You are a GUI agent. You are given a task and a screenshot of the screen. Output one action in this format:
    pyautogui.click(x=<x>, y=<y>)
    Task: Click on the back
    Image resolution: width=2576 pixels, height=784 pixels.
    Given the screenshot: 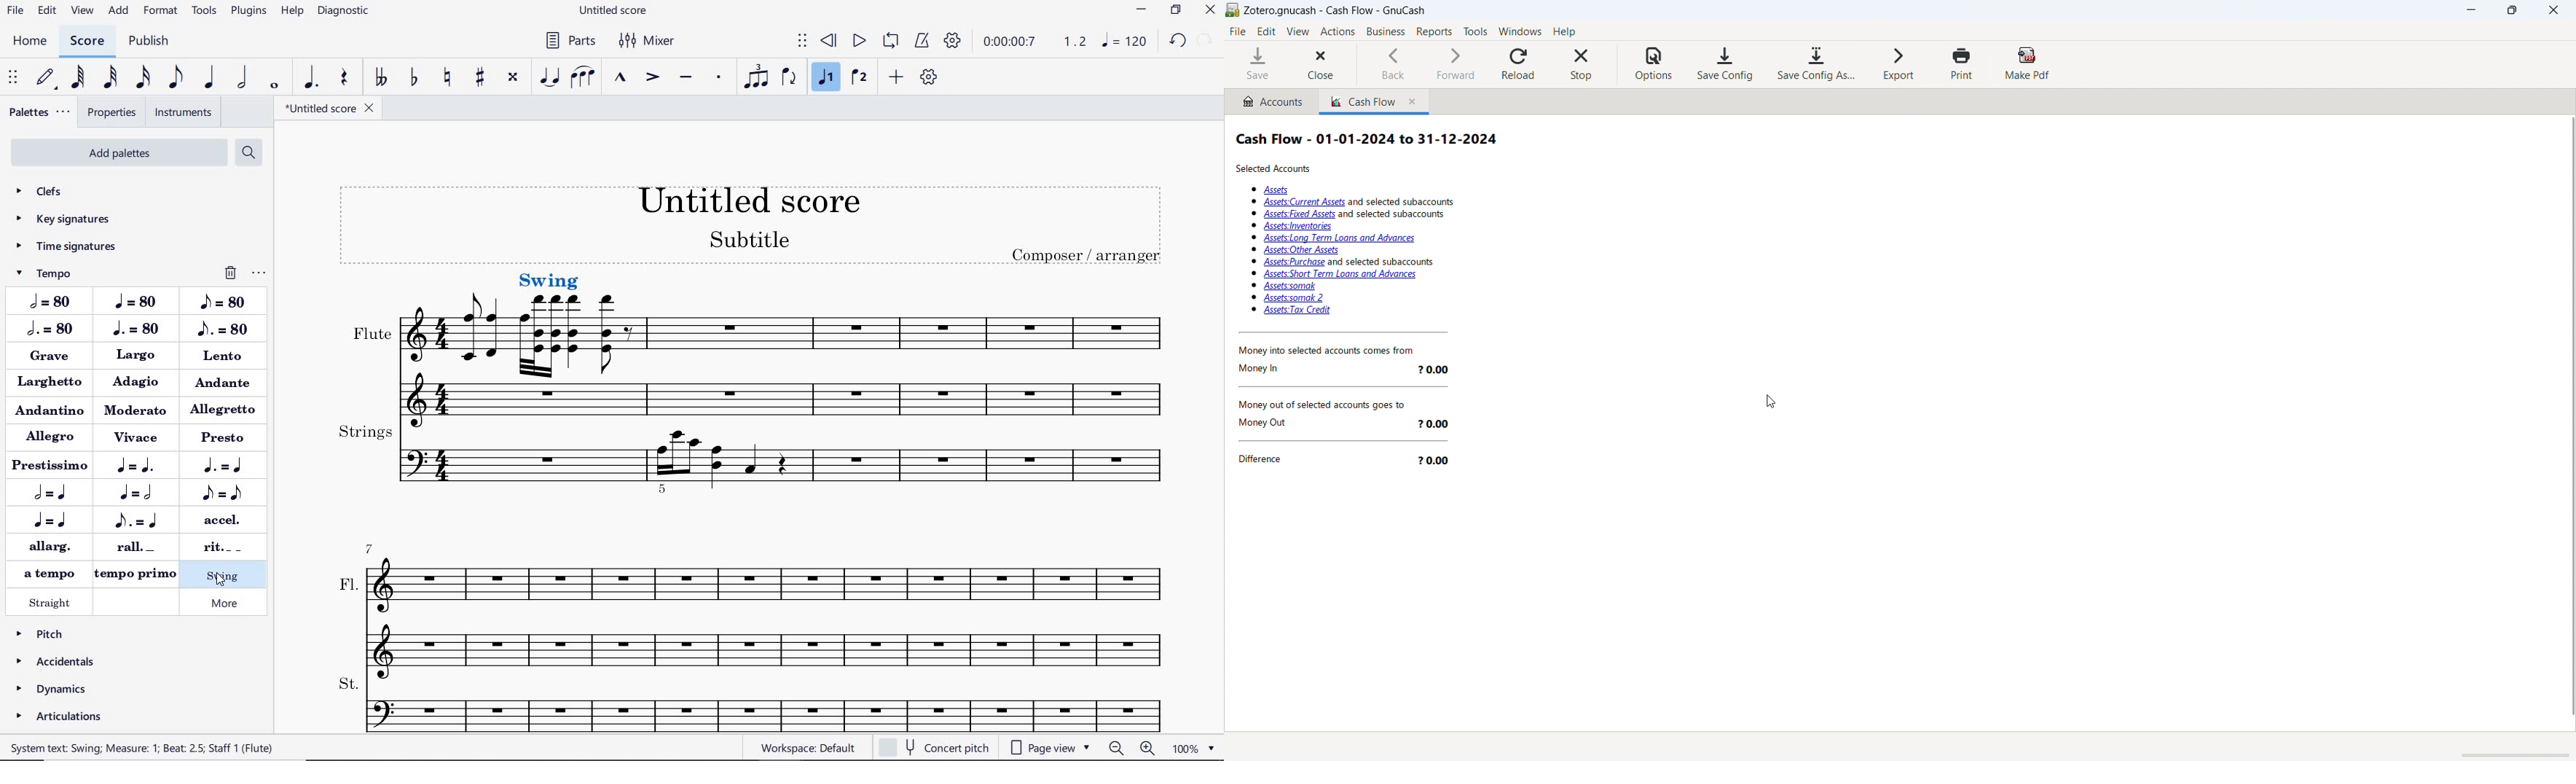 What is the action you would take?
    pyautogui.click(x=1400, y=63)
    